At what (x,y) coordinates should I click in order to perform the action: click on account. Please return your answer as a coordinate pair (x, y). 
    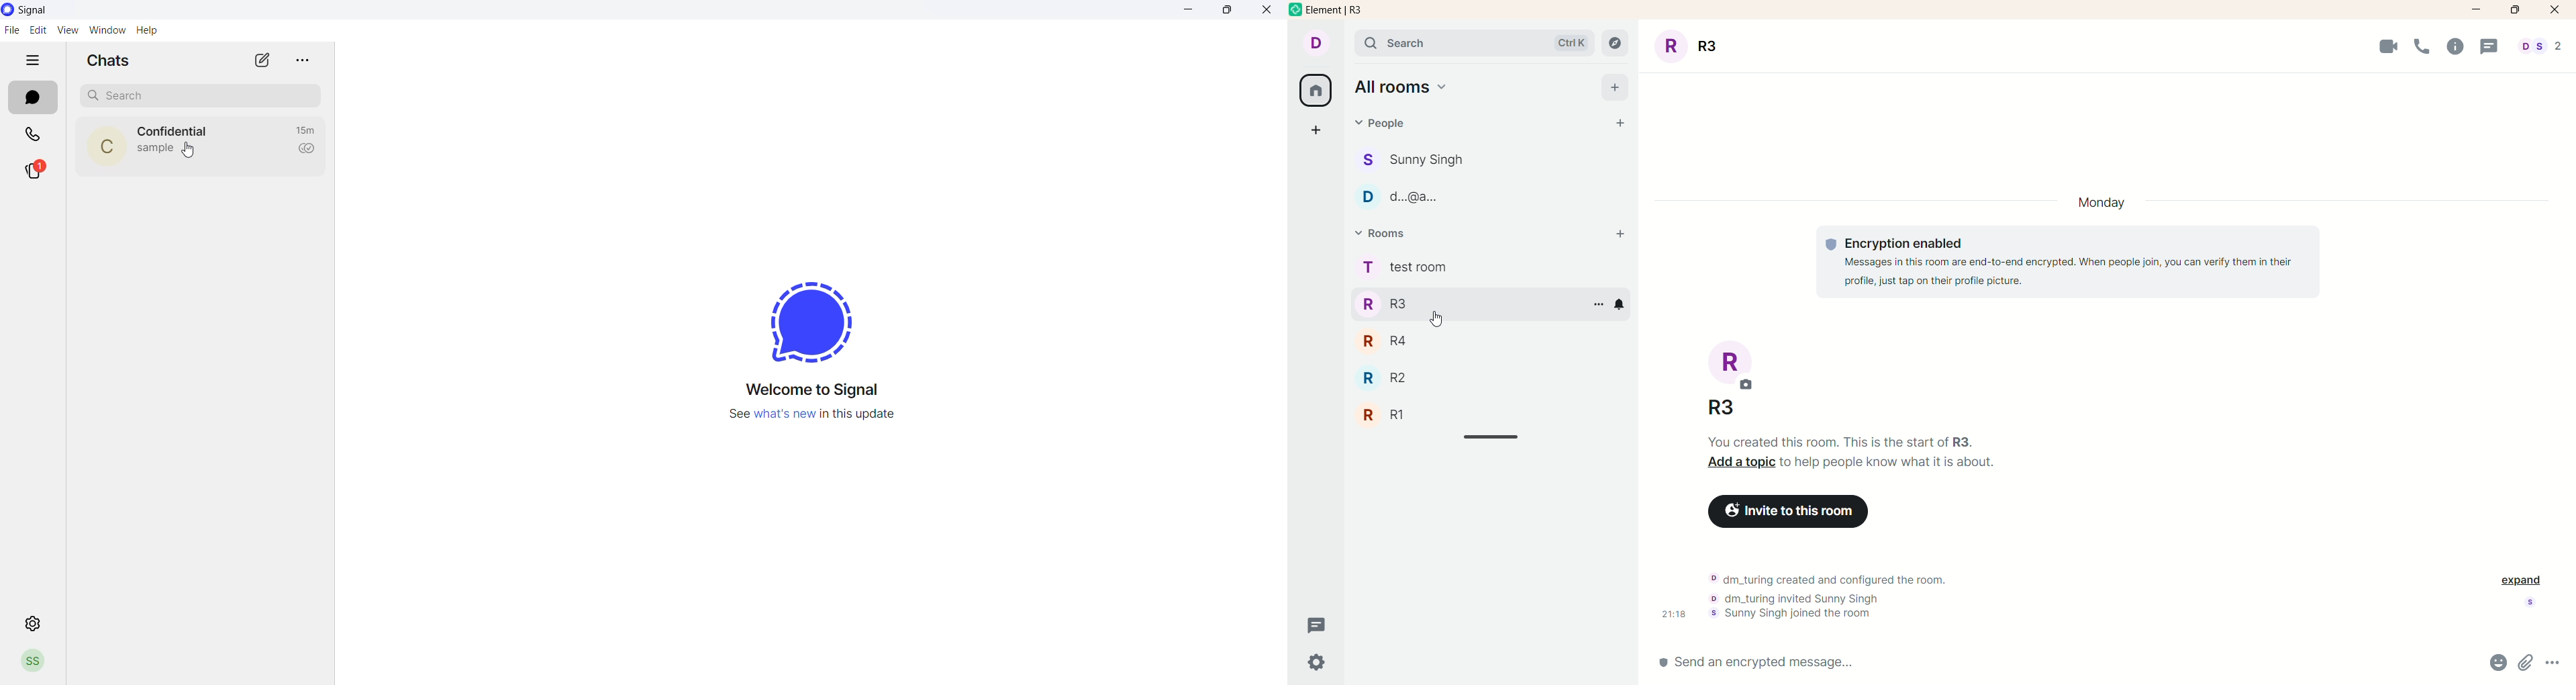
    Looking at the image, I should click on (1318, 44).